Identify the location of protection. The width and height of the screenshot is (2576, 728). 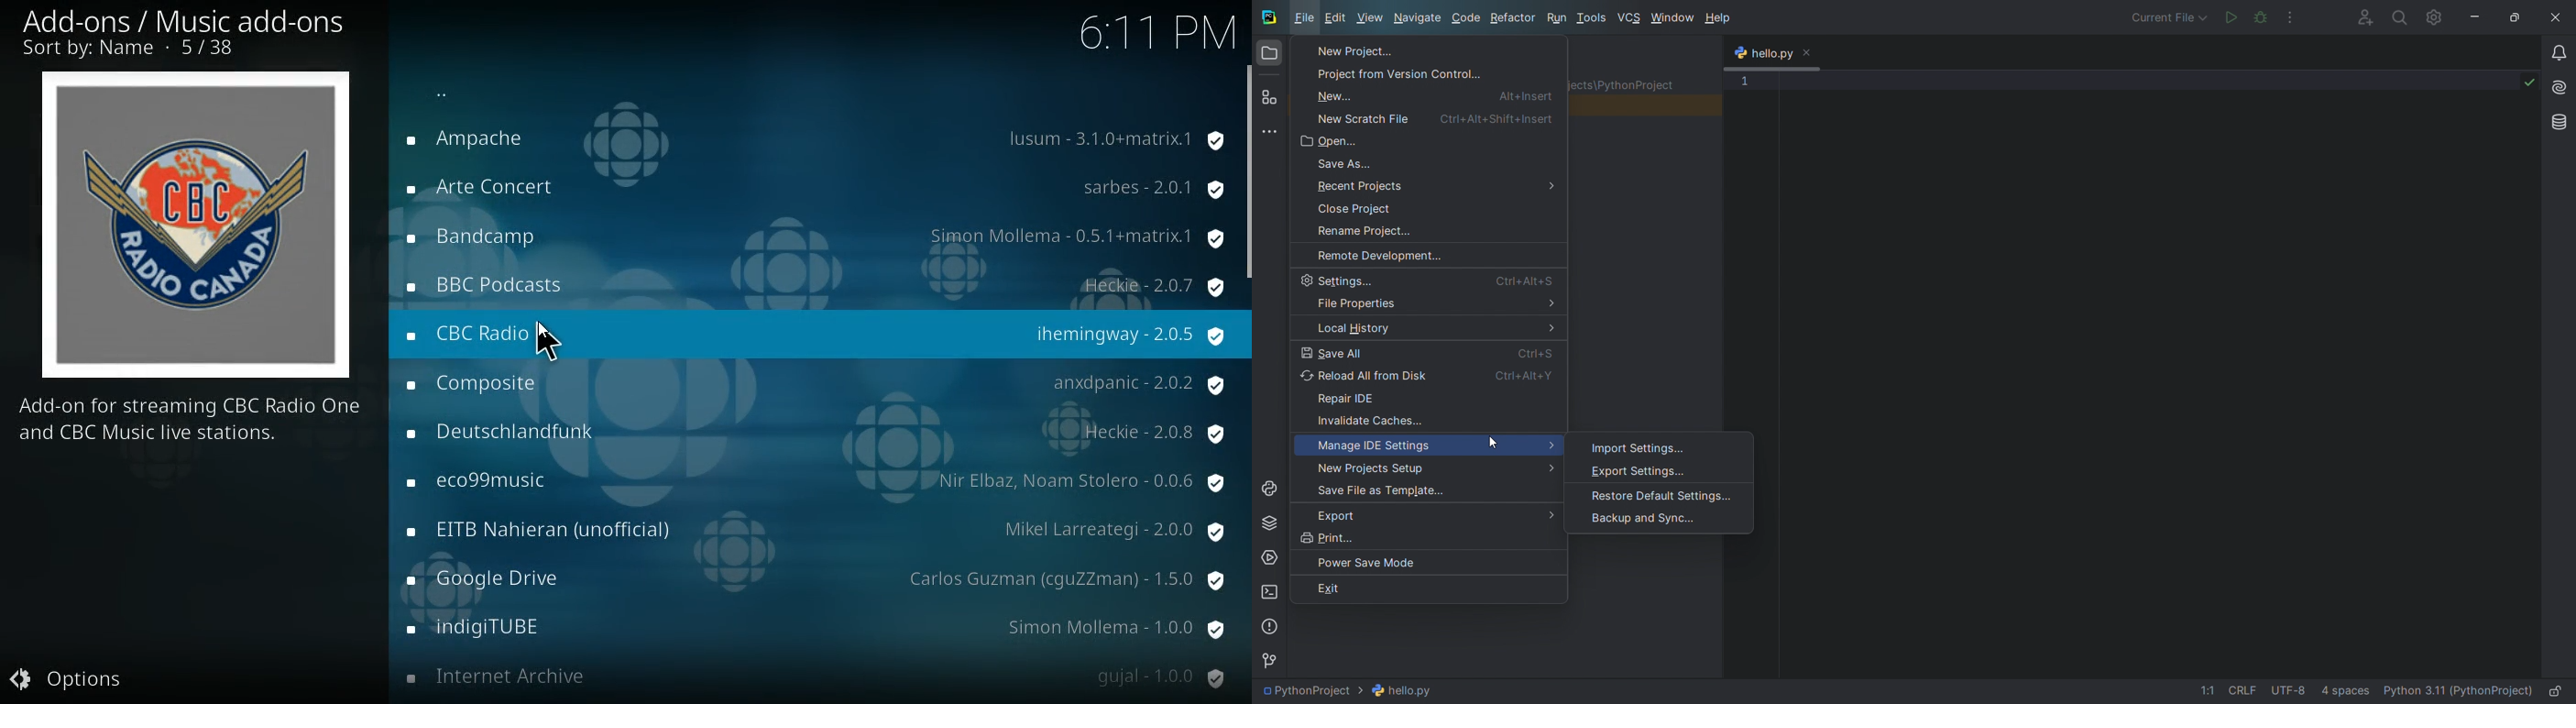
(1110, 140).